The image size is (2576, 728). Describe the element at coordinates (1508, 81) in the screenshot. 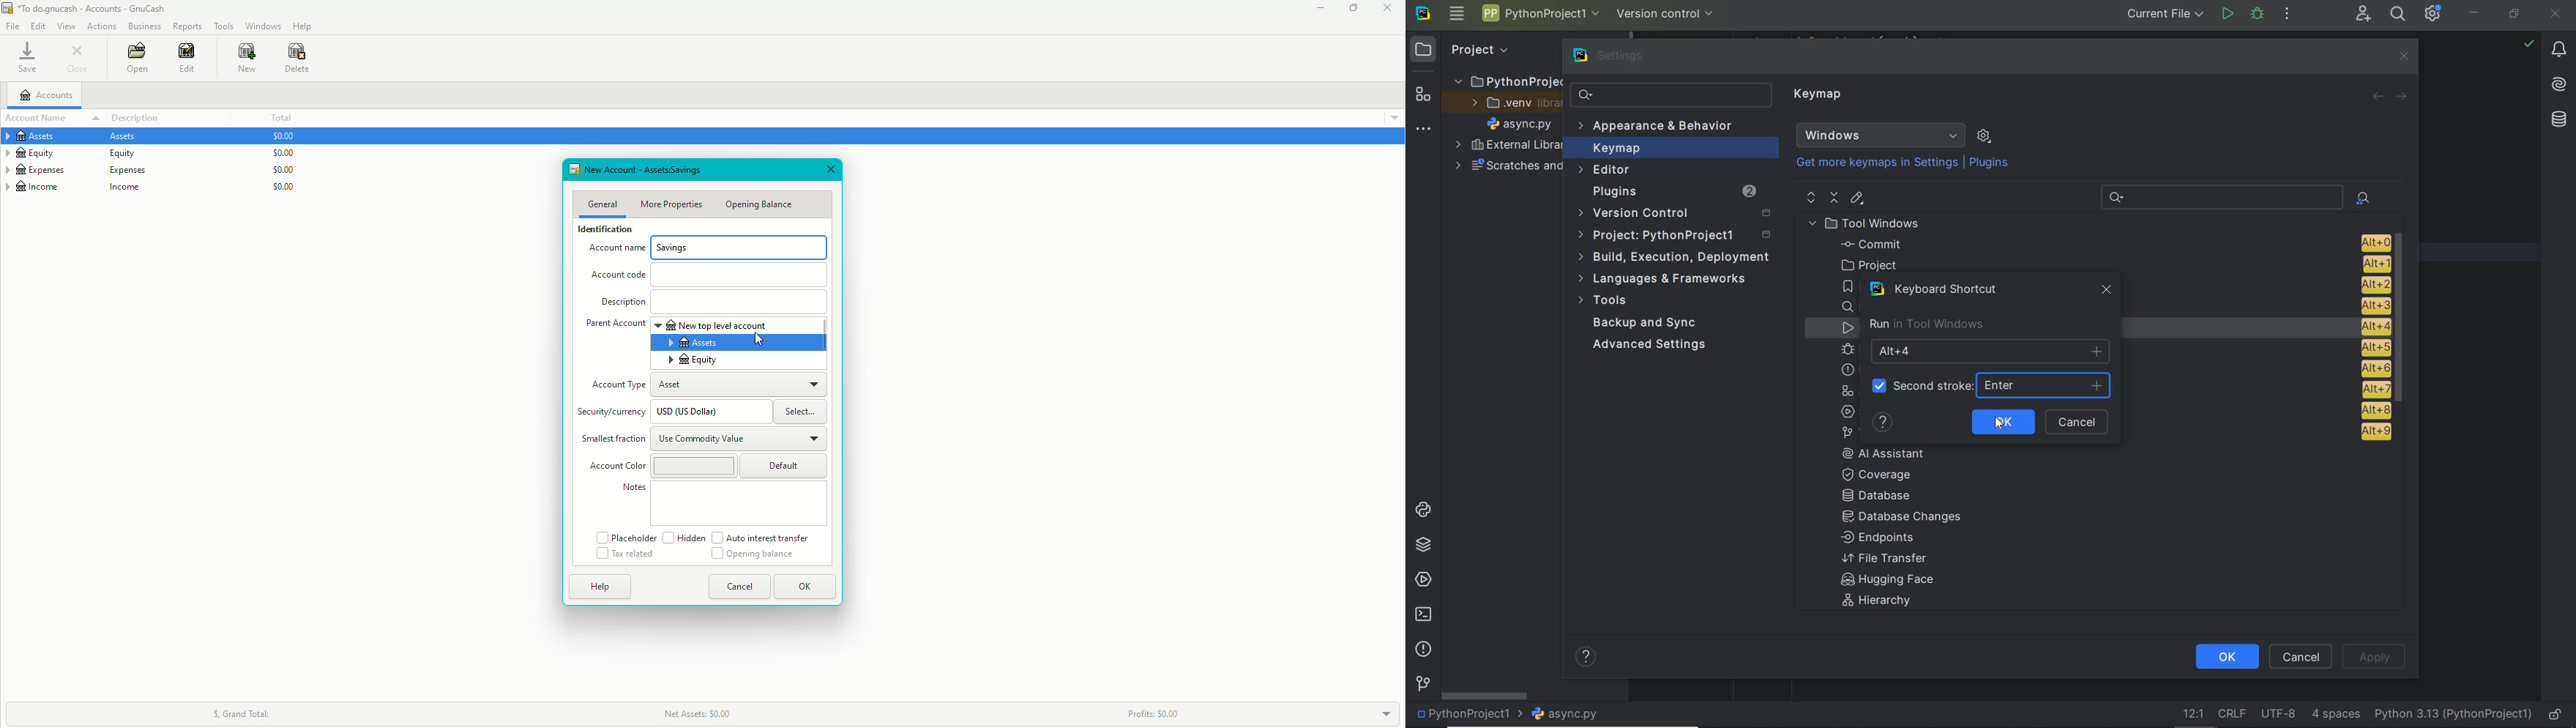

I see `PythonProject` at that location.